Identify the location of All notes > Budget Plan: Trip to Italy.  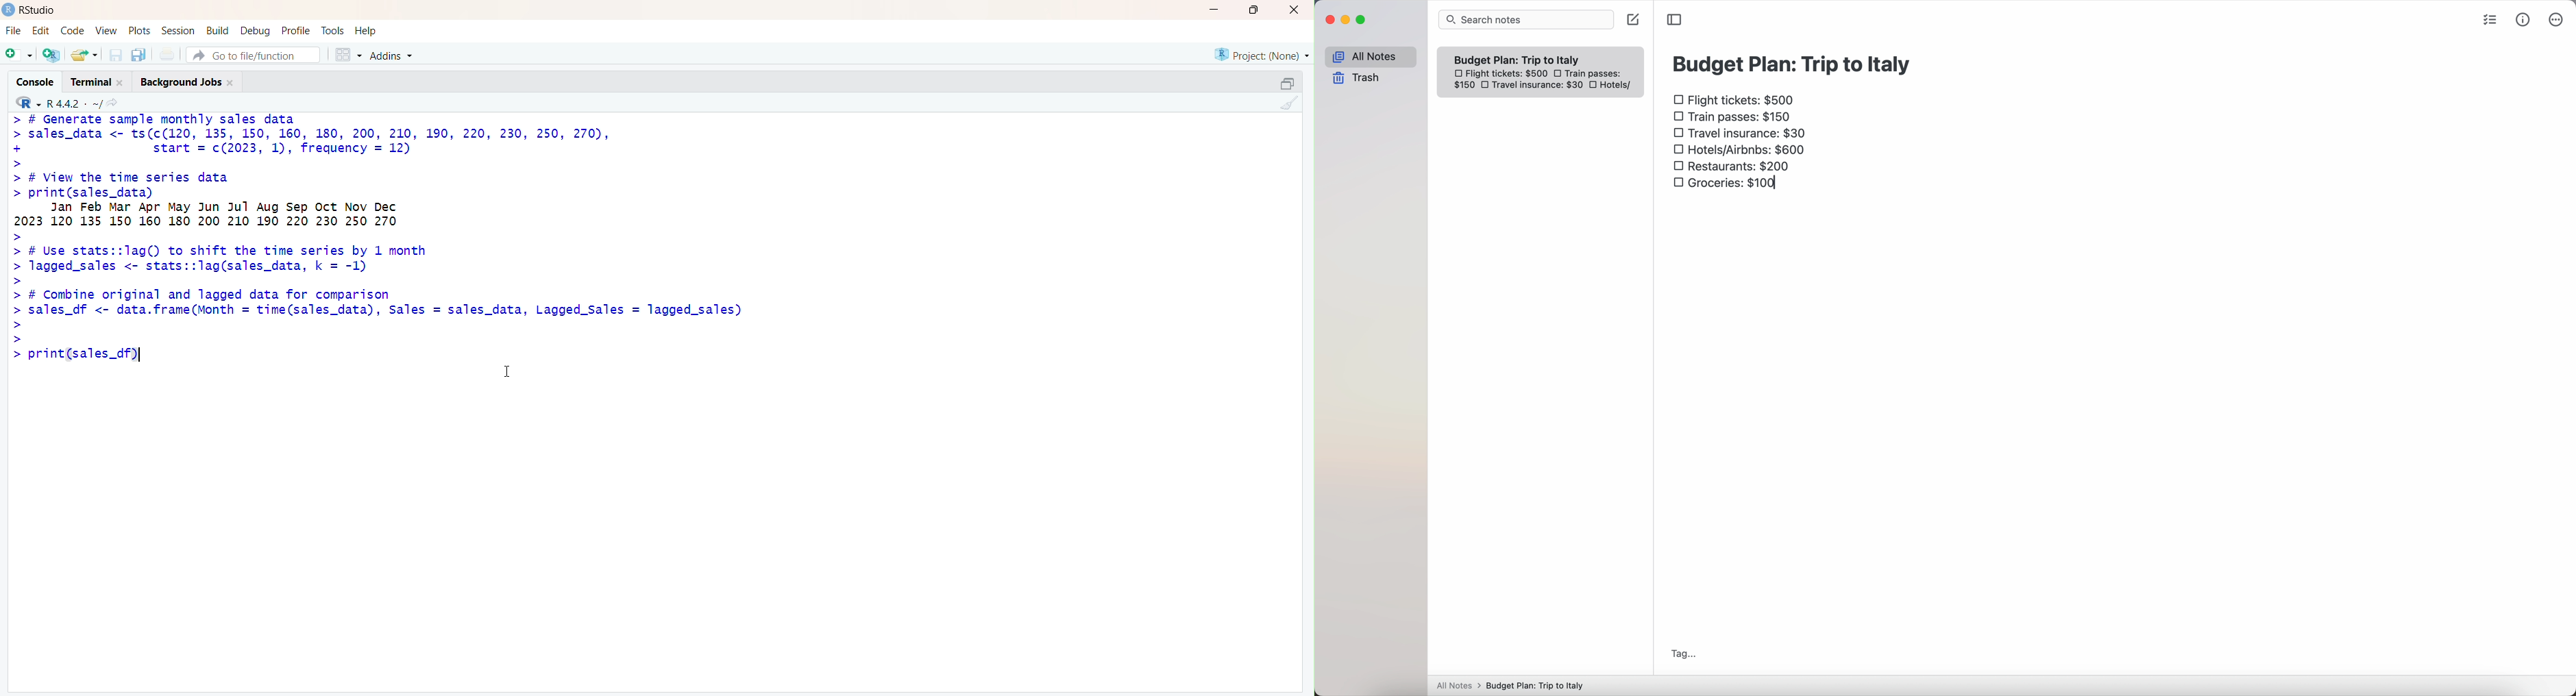
(1515, 685).